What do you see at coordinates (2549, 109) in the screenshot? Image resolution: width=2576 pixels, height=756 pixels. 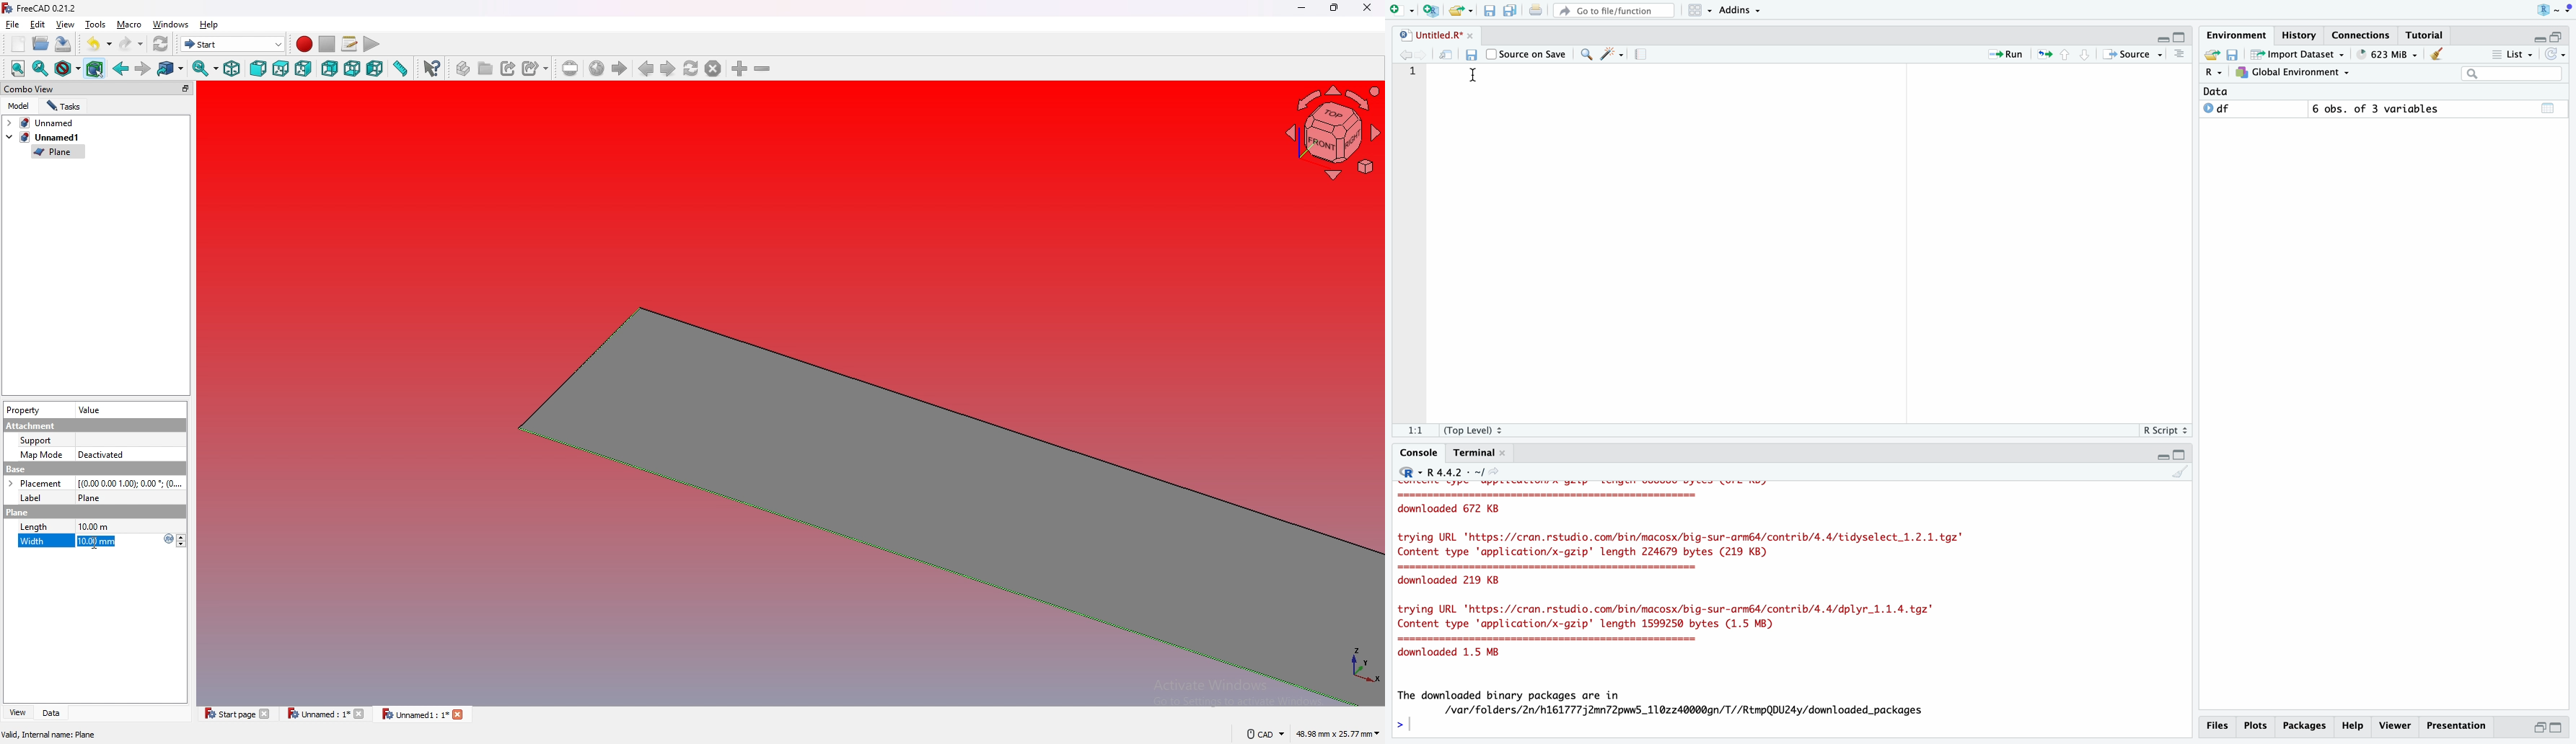 I see `Calender` at bounding box center [2549, 109].